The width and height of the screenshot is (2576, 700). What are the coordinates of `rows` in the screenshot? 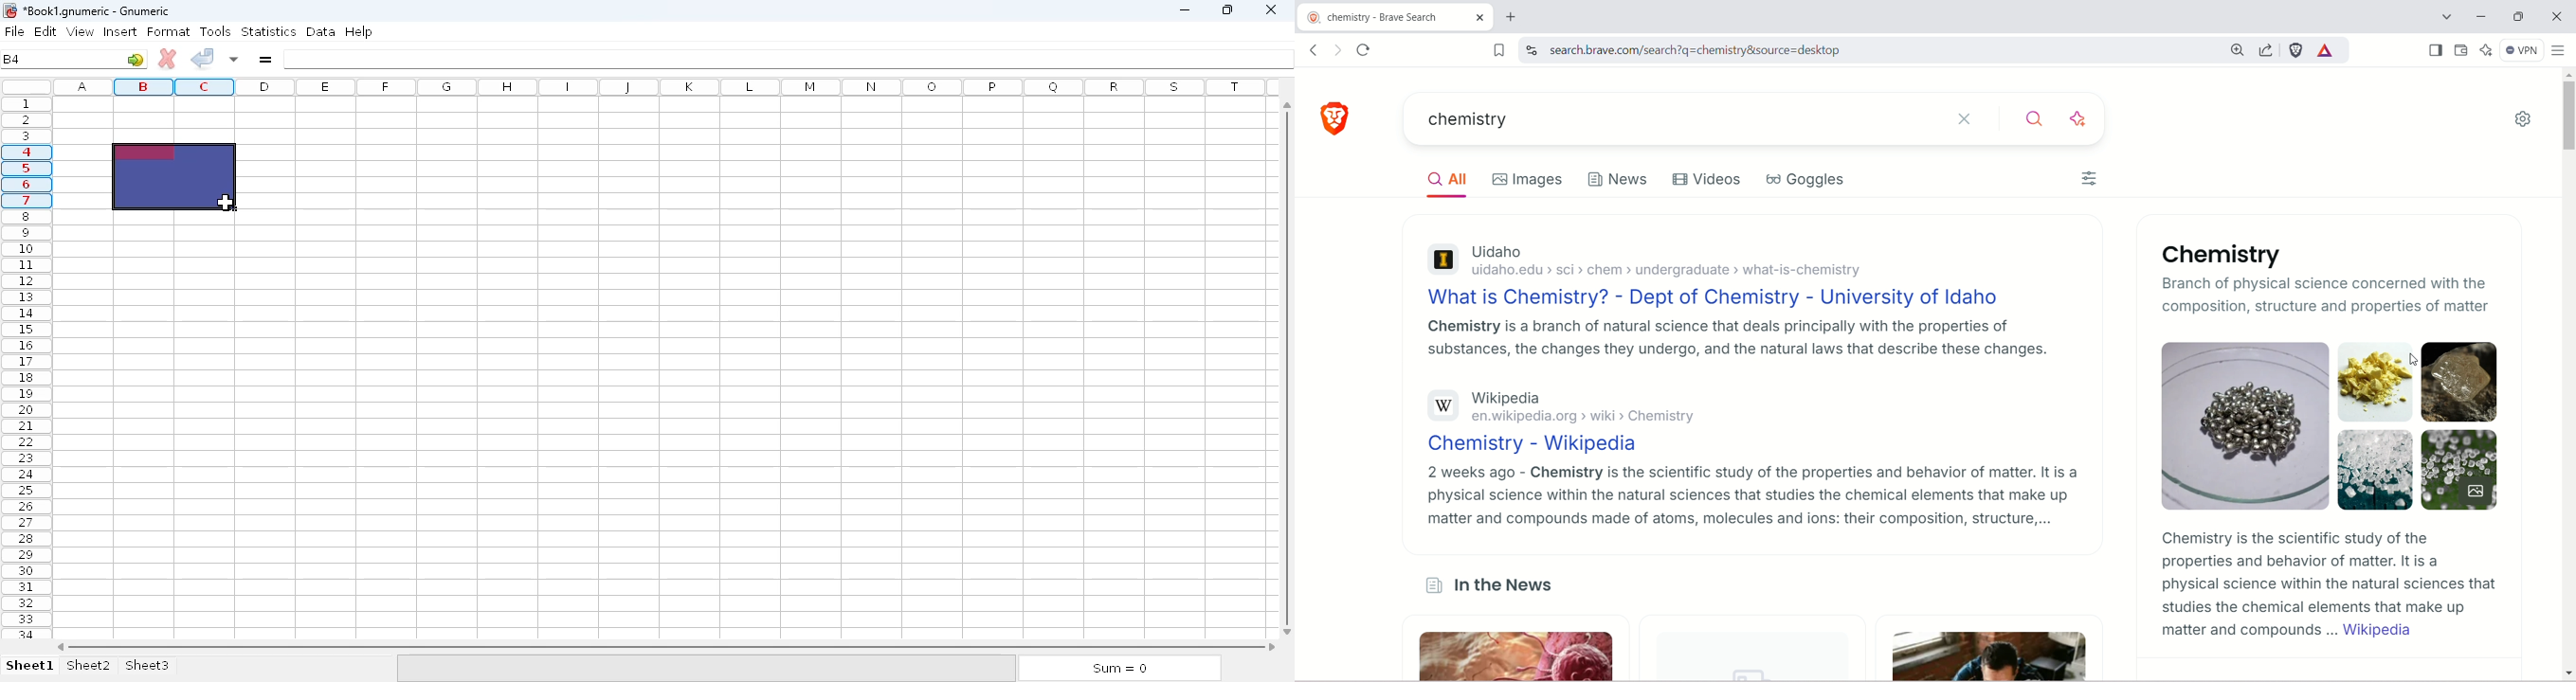 It's located at (25, 370).